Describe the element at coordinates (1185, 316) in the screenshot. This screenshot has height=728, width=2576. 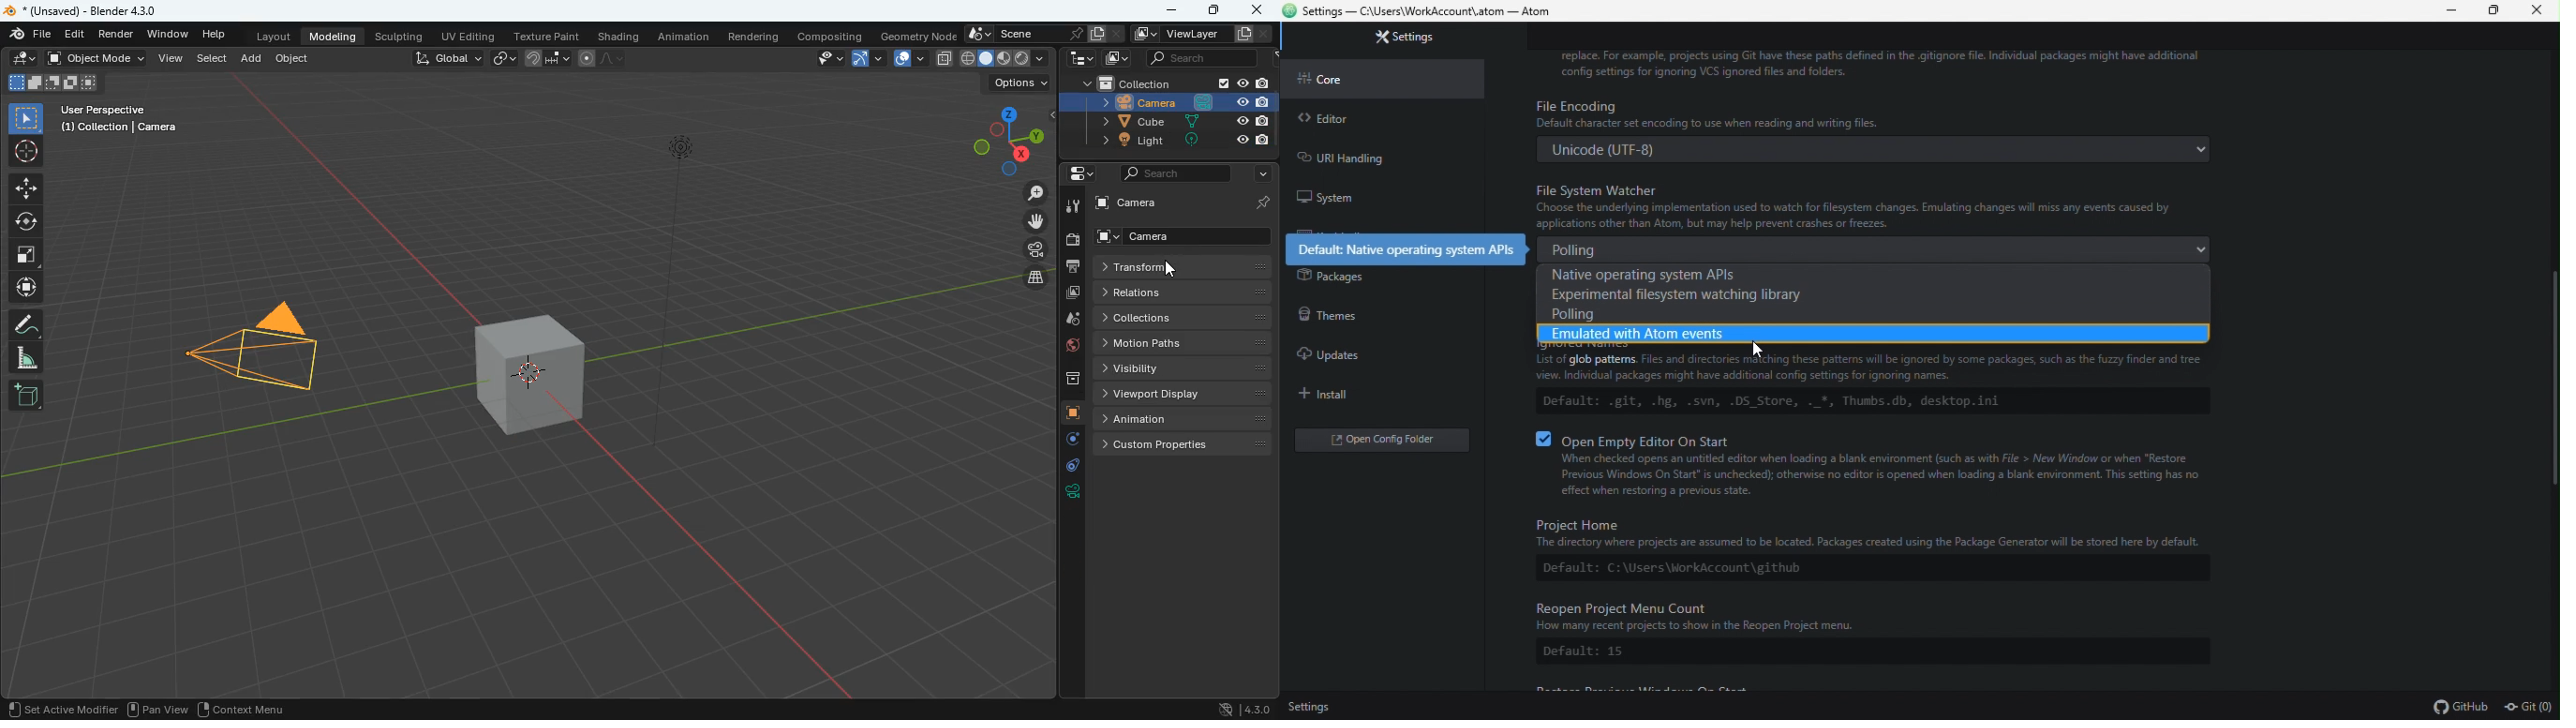
I see `collections` at that location.